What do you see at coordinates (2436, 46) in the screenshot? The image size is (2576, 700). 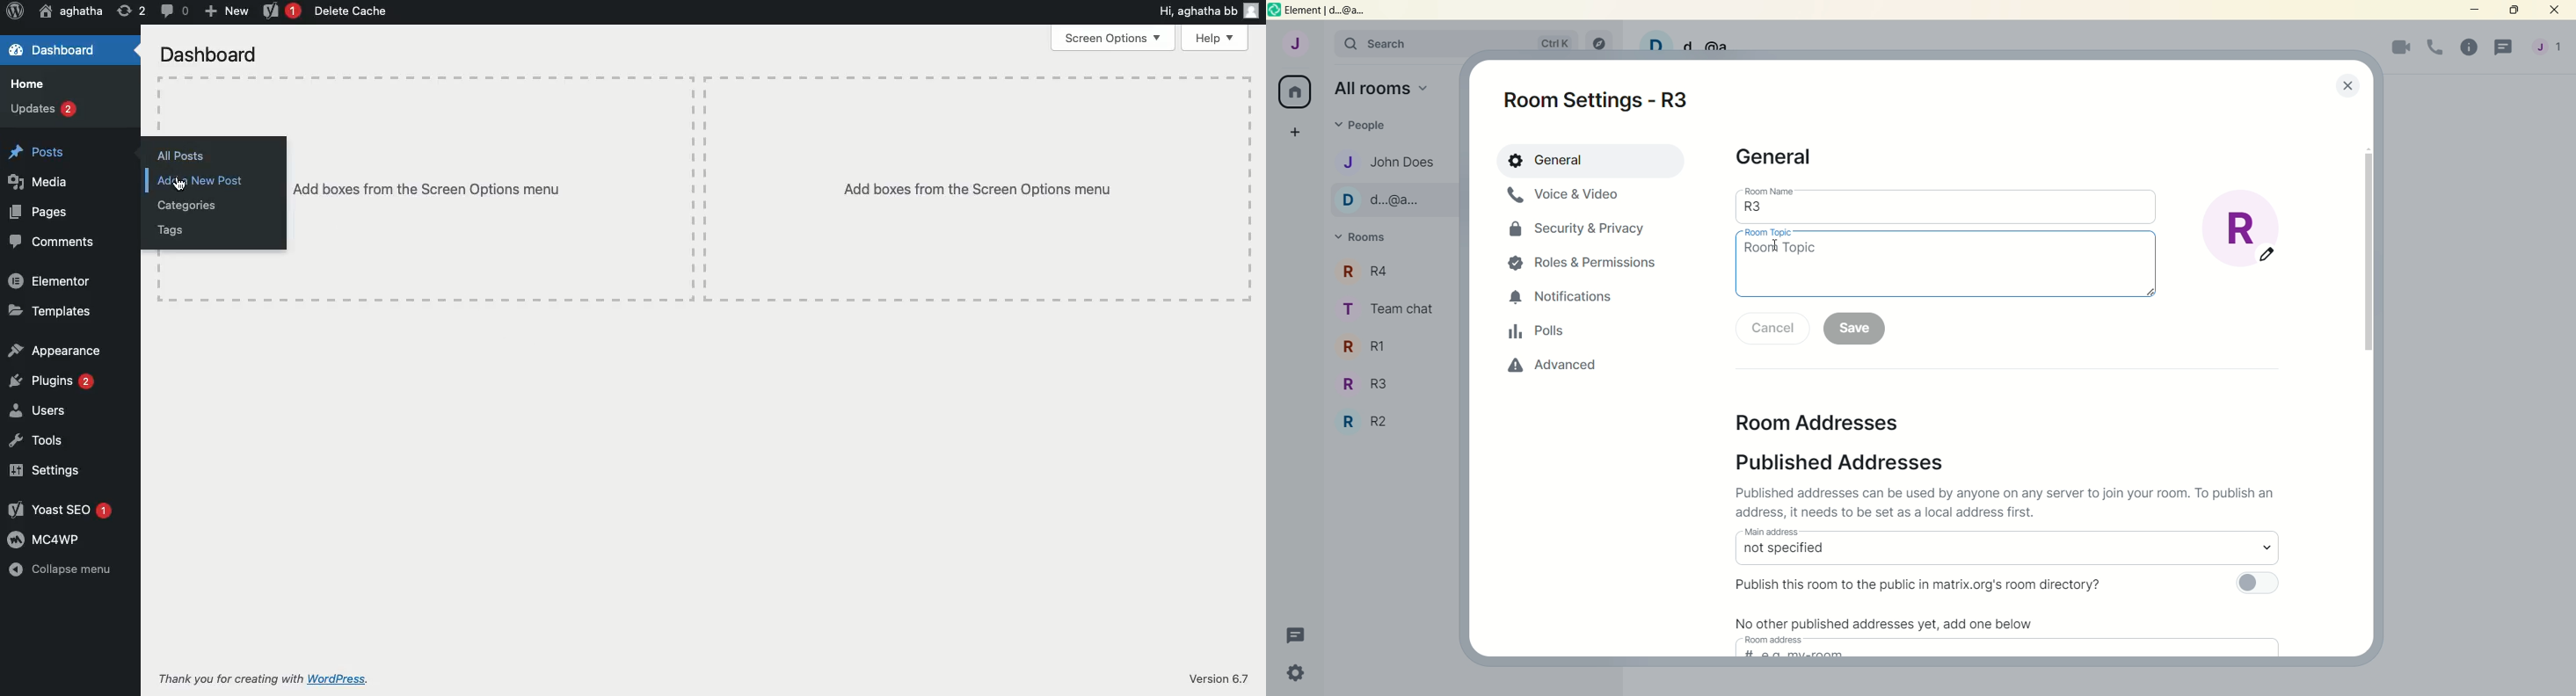 I see `voice call` at bounding box center [2436, 46].